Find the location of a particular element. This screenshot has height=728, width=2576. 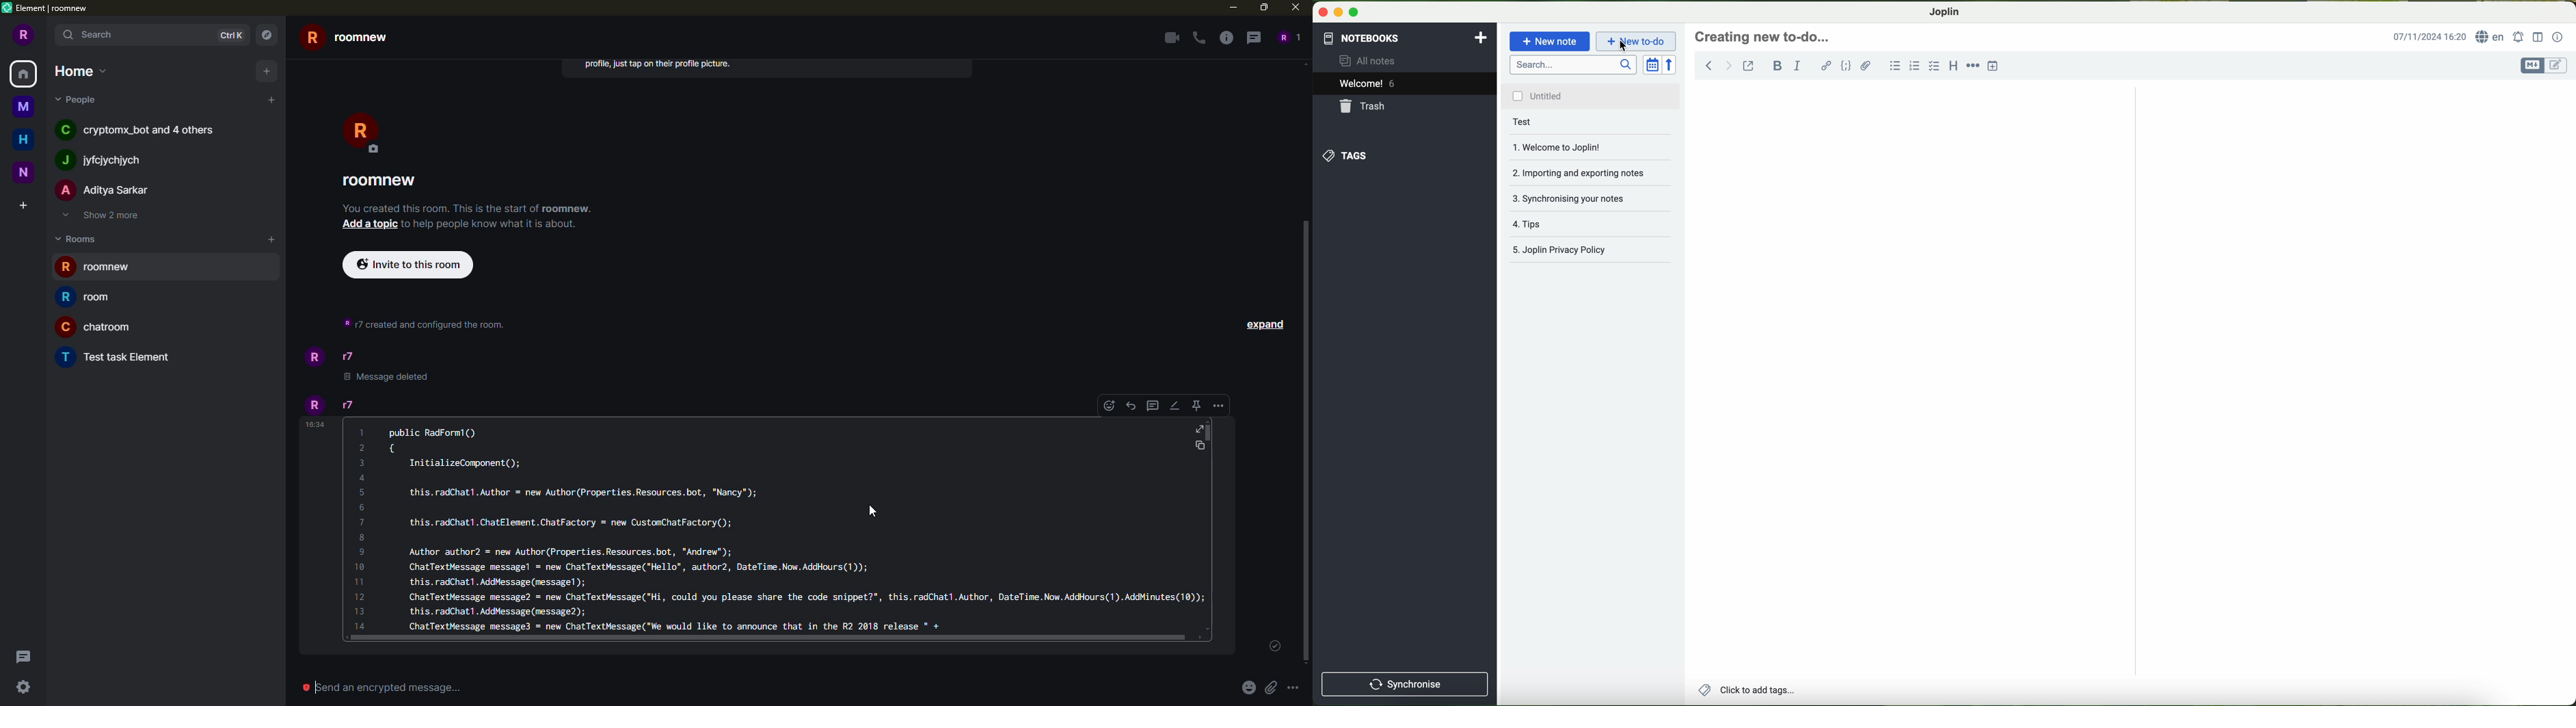

welcome 6 is located at coordinates (1368, 84).